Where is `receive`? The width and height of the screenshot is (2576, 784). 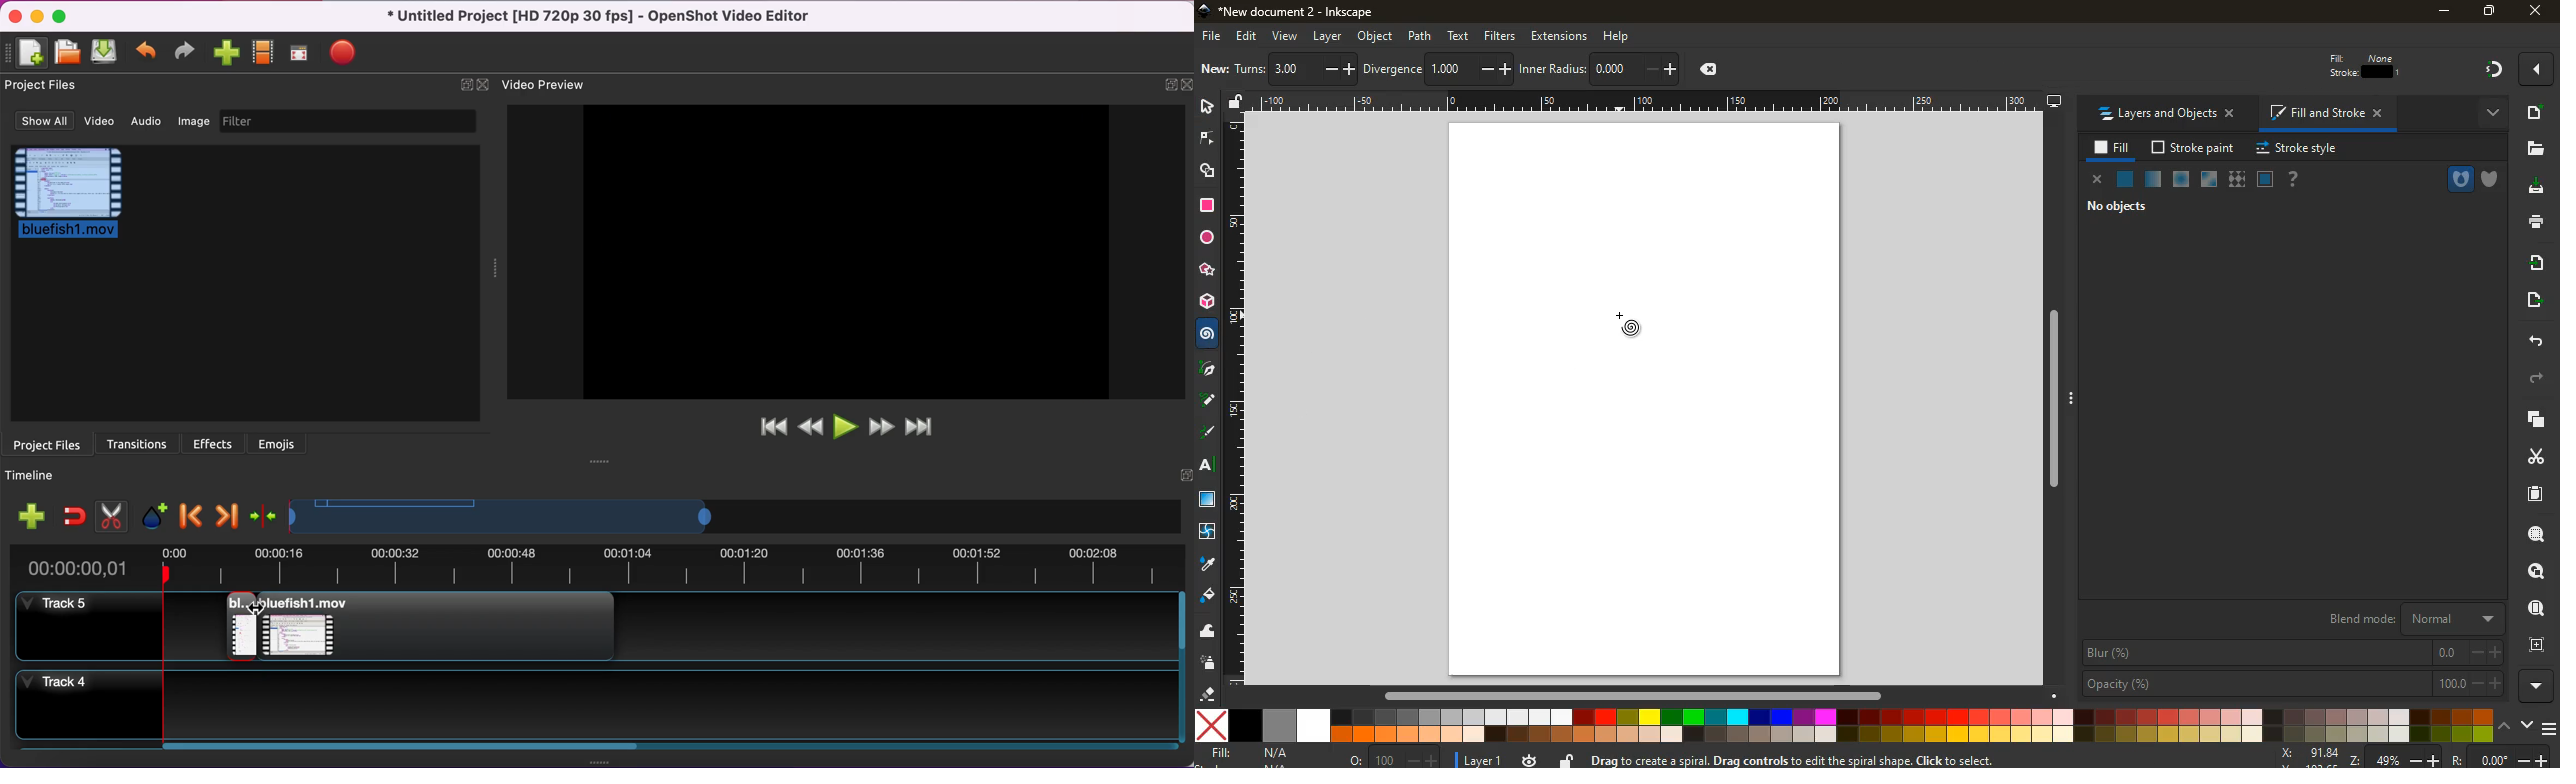
receive is located at coordinates (2534, 264).